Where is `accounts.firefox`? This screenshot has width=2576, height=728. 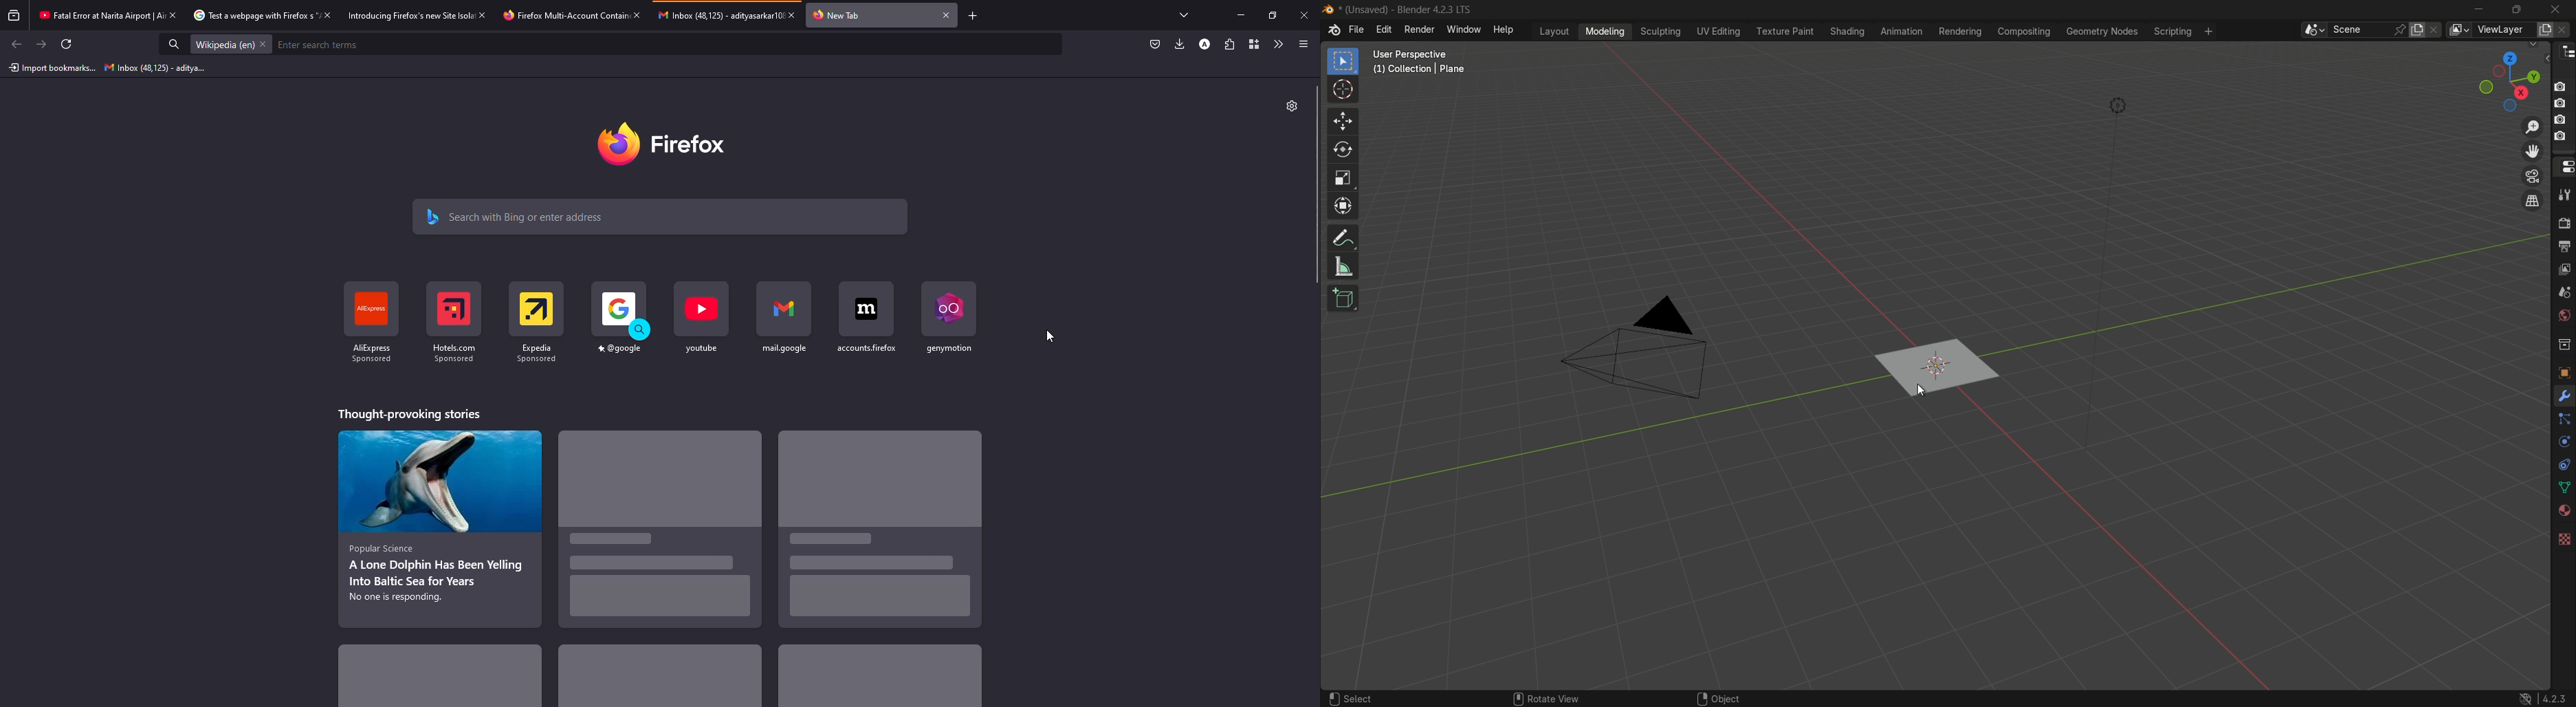
accounts.firefox is located at coordinates (866, 316).